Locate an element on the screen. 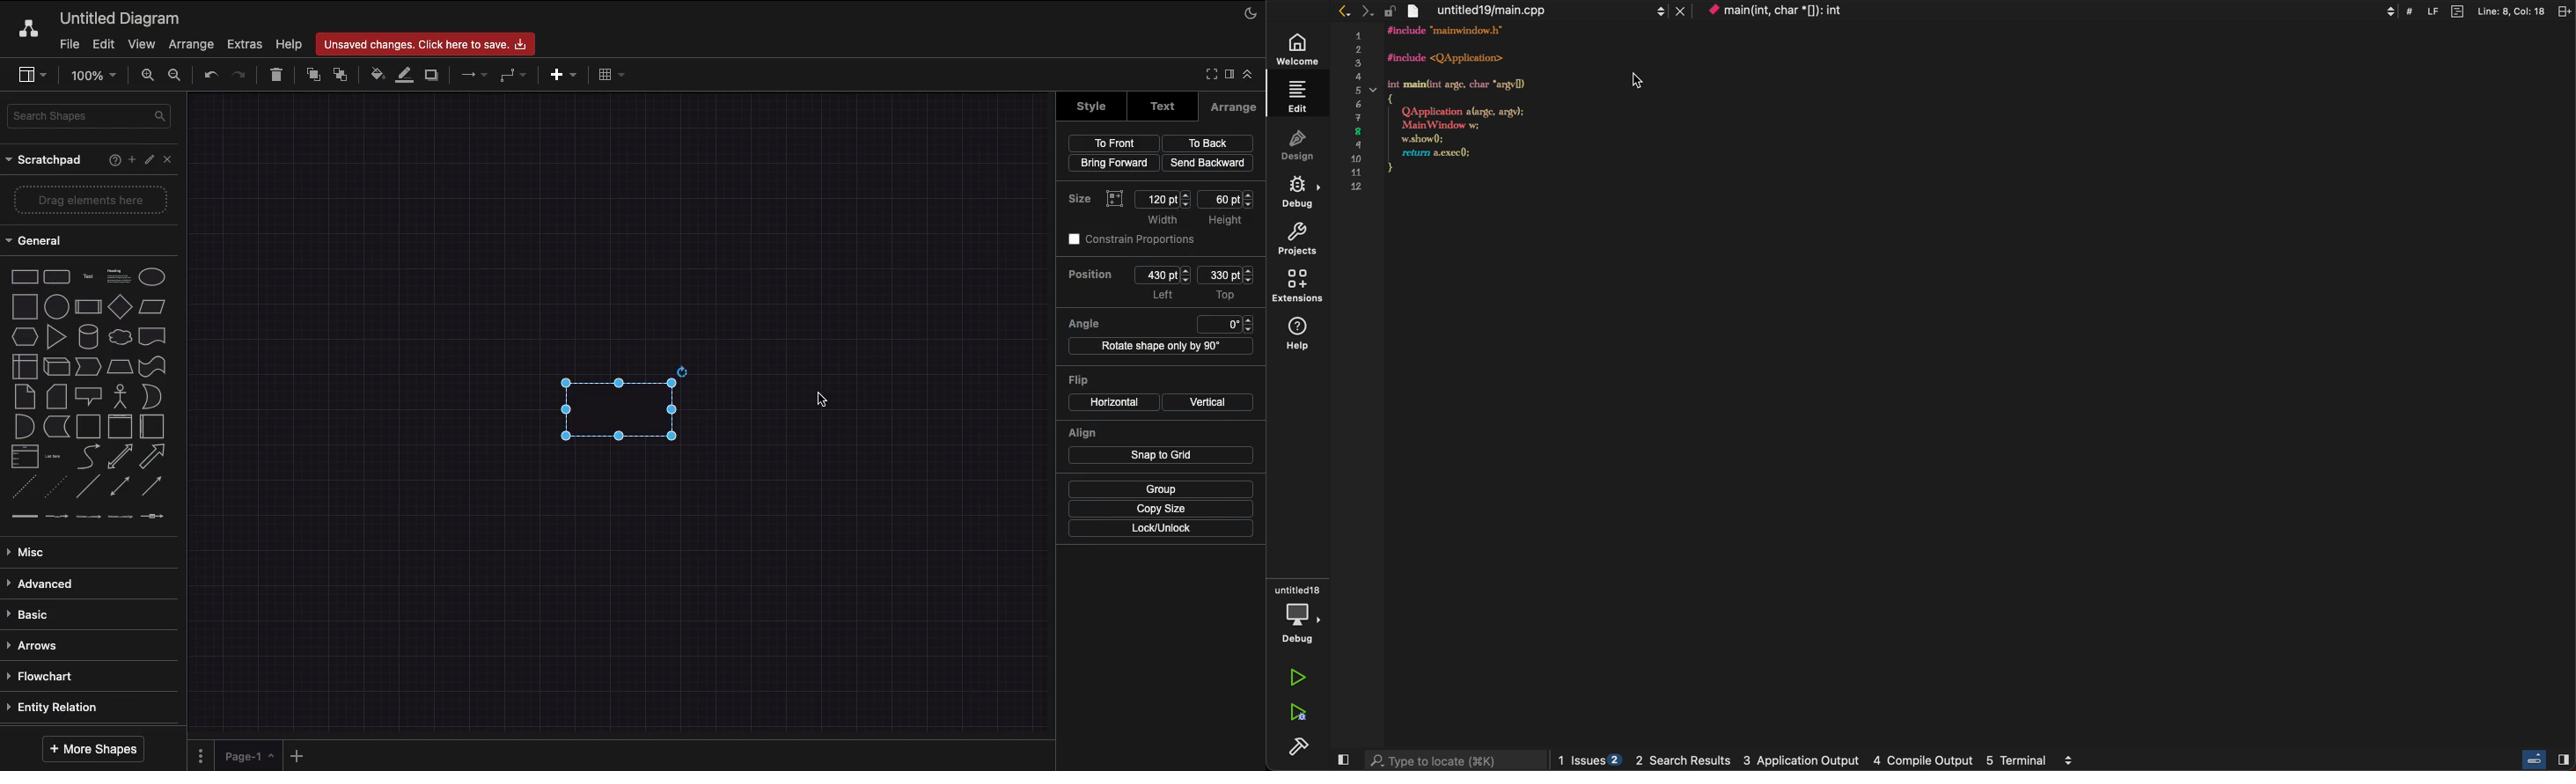 The height and width of the screenshot is (784, 2576). projects is located at coordinates (1298, 240).